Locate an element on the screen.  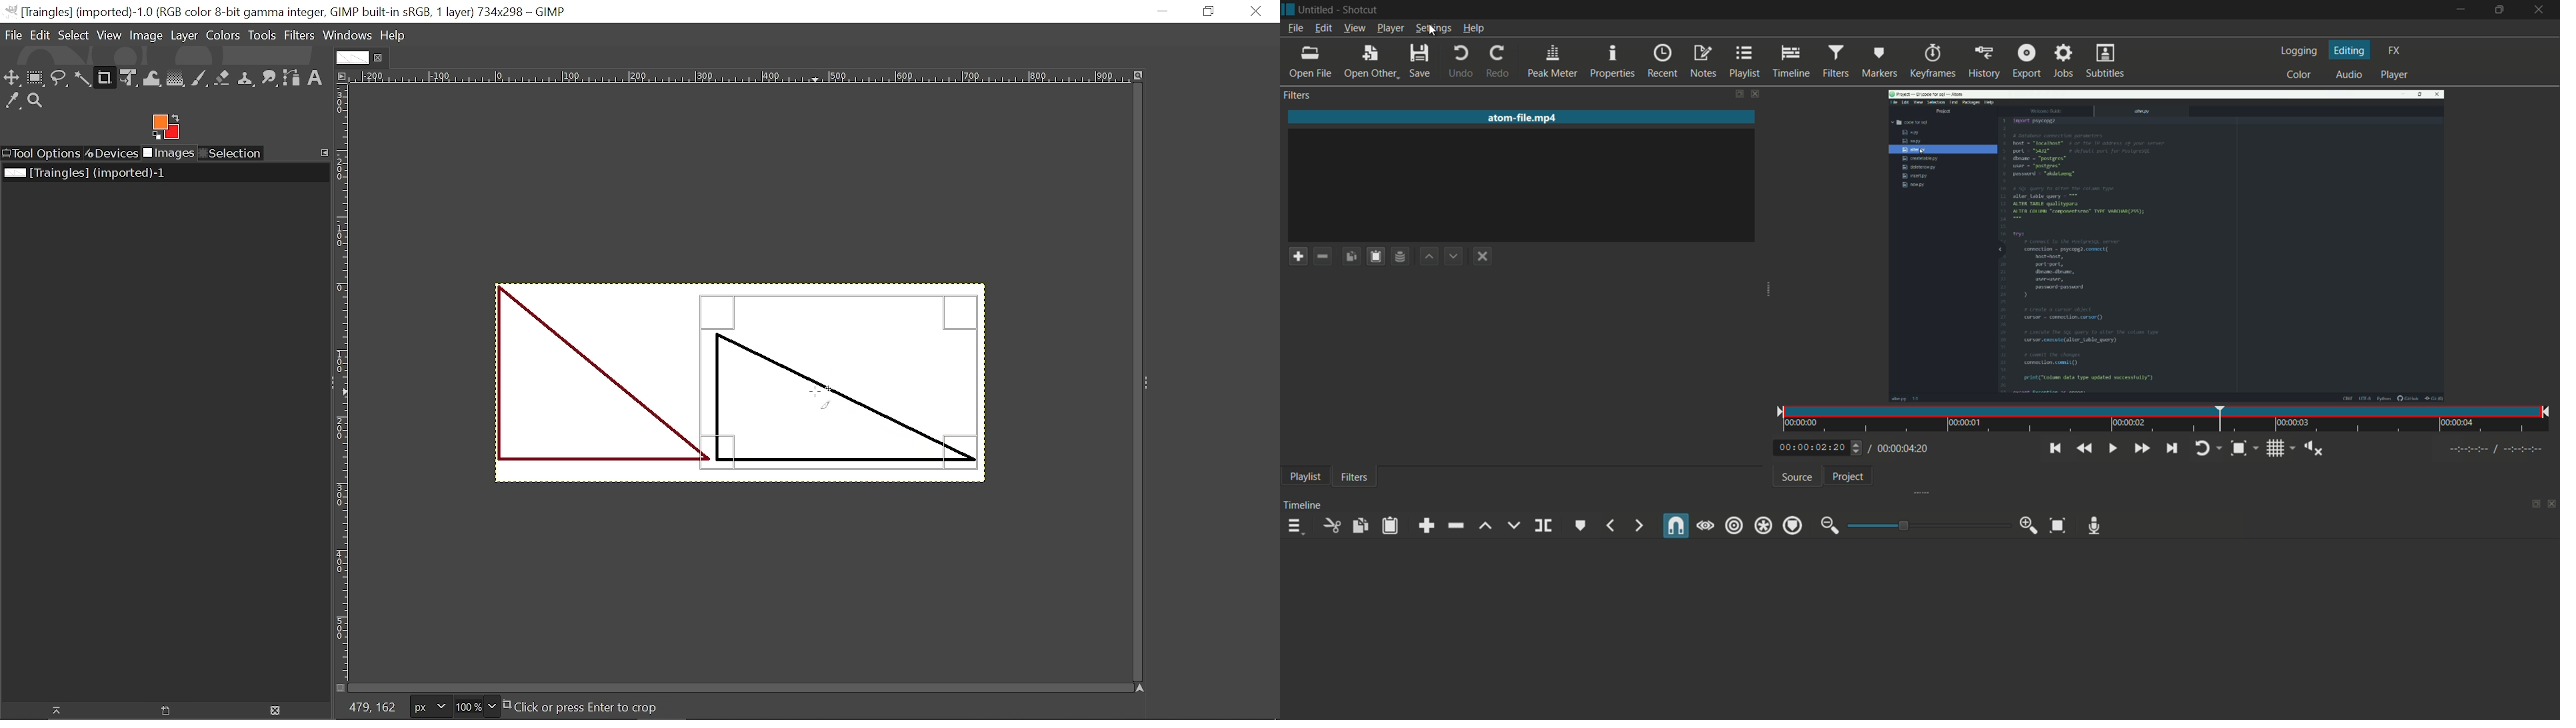
settings menu is located at coordinates (1433, 29).